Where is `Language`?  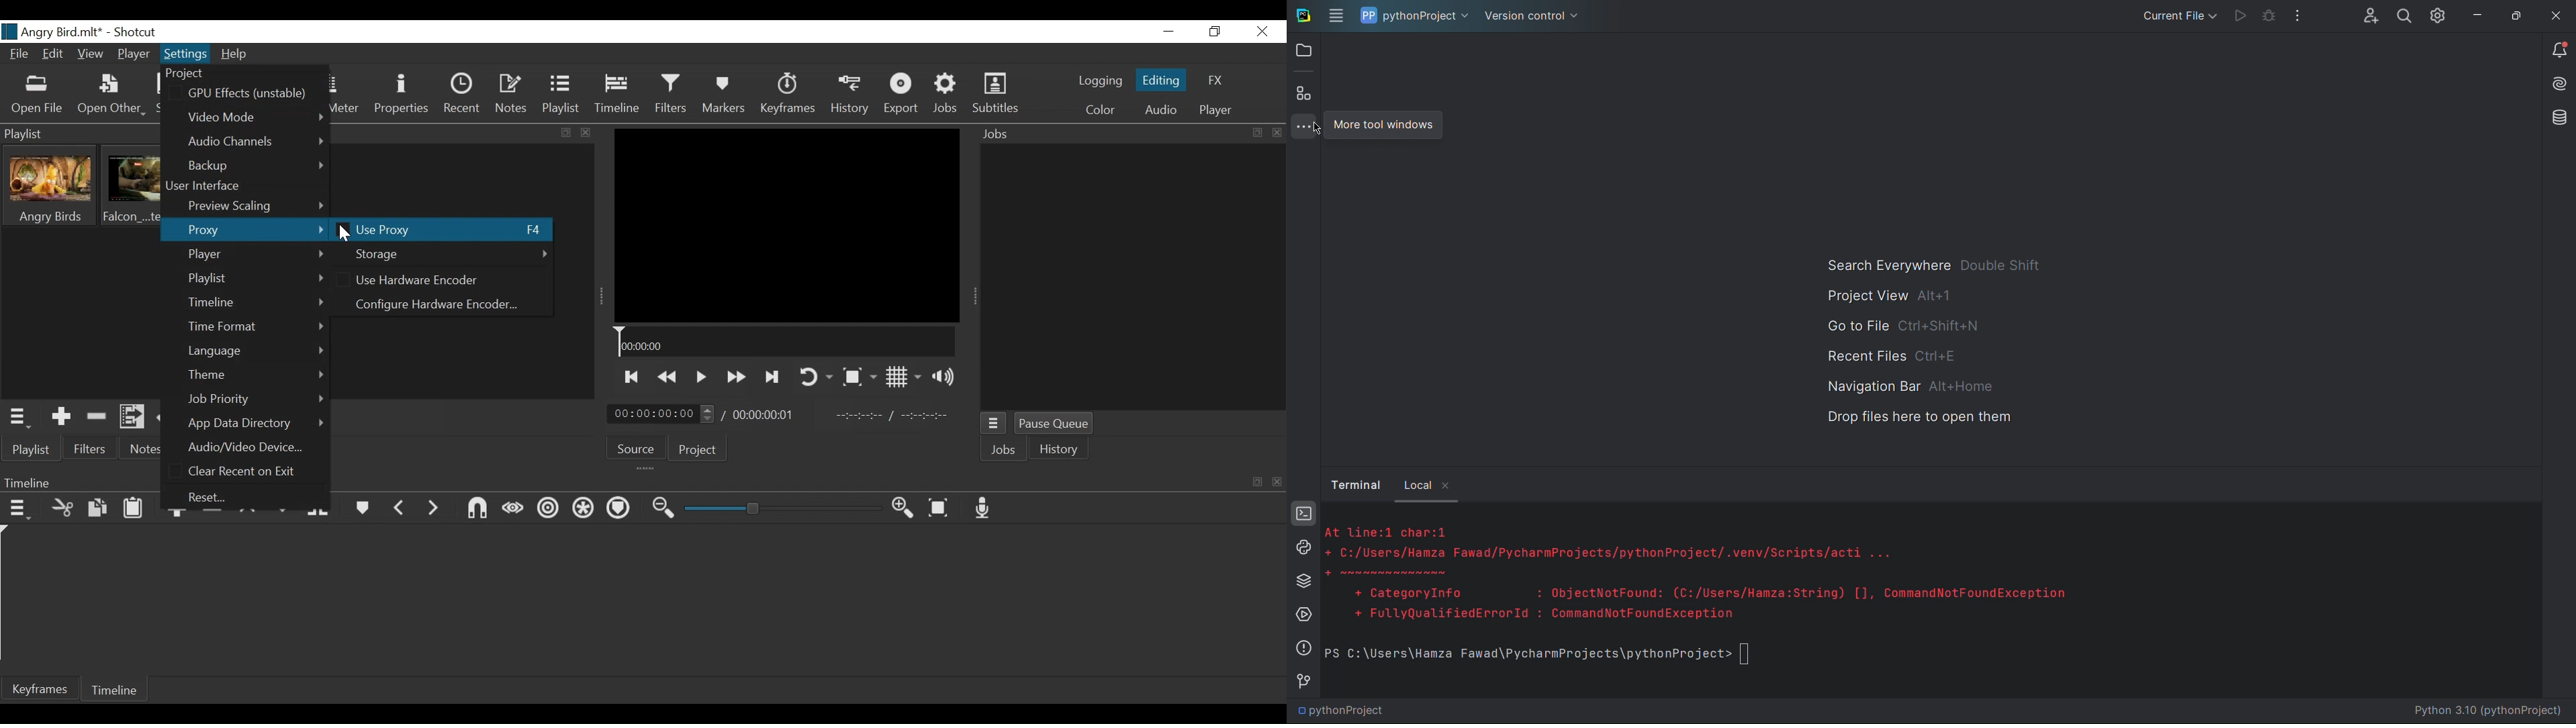
Language is located at coordinates (256, 350).